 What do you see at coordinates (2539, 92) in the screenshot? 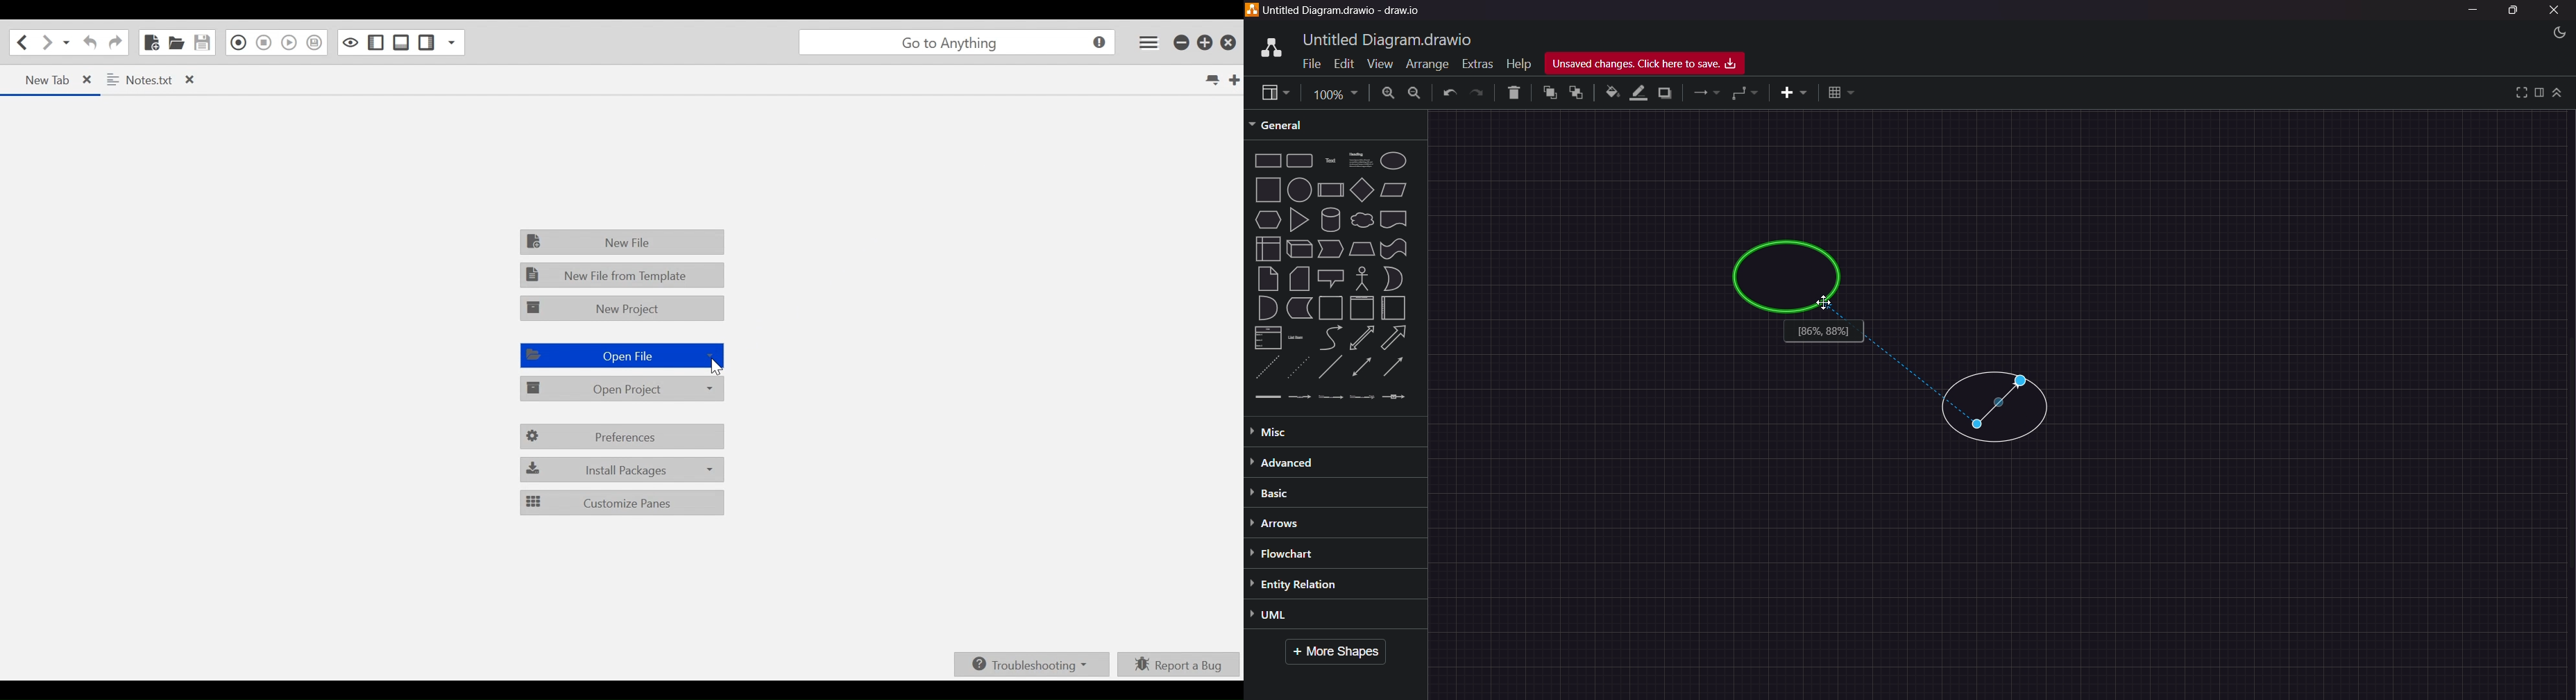
I see `format` at bounding box center [2539, 92].